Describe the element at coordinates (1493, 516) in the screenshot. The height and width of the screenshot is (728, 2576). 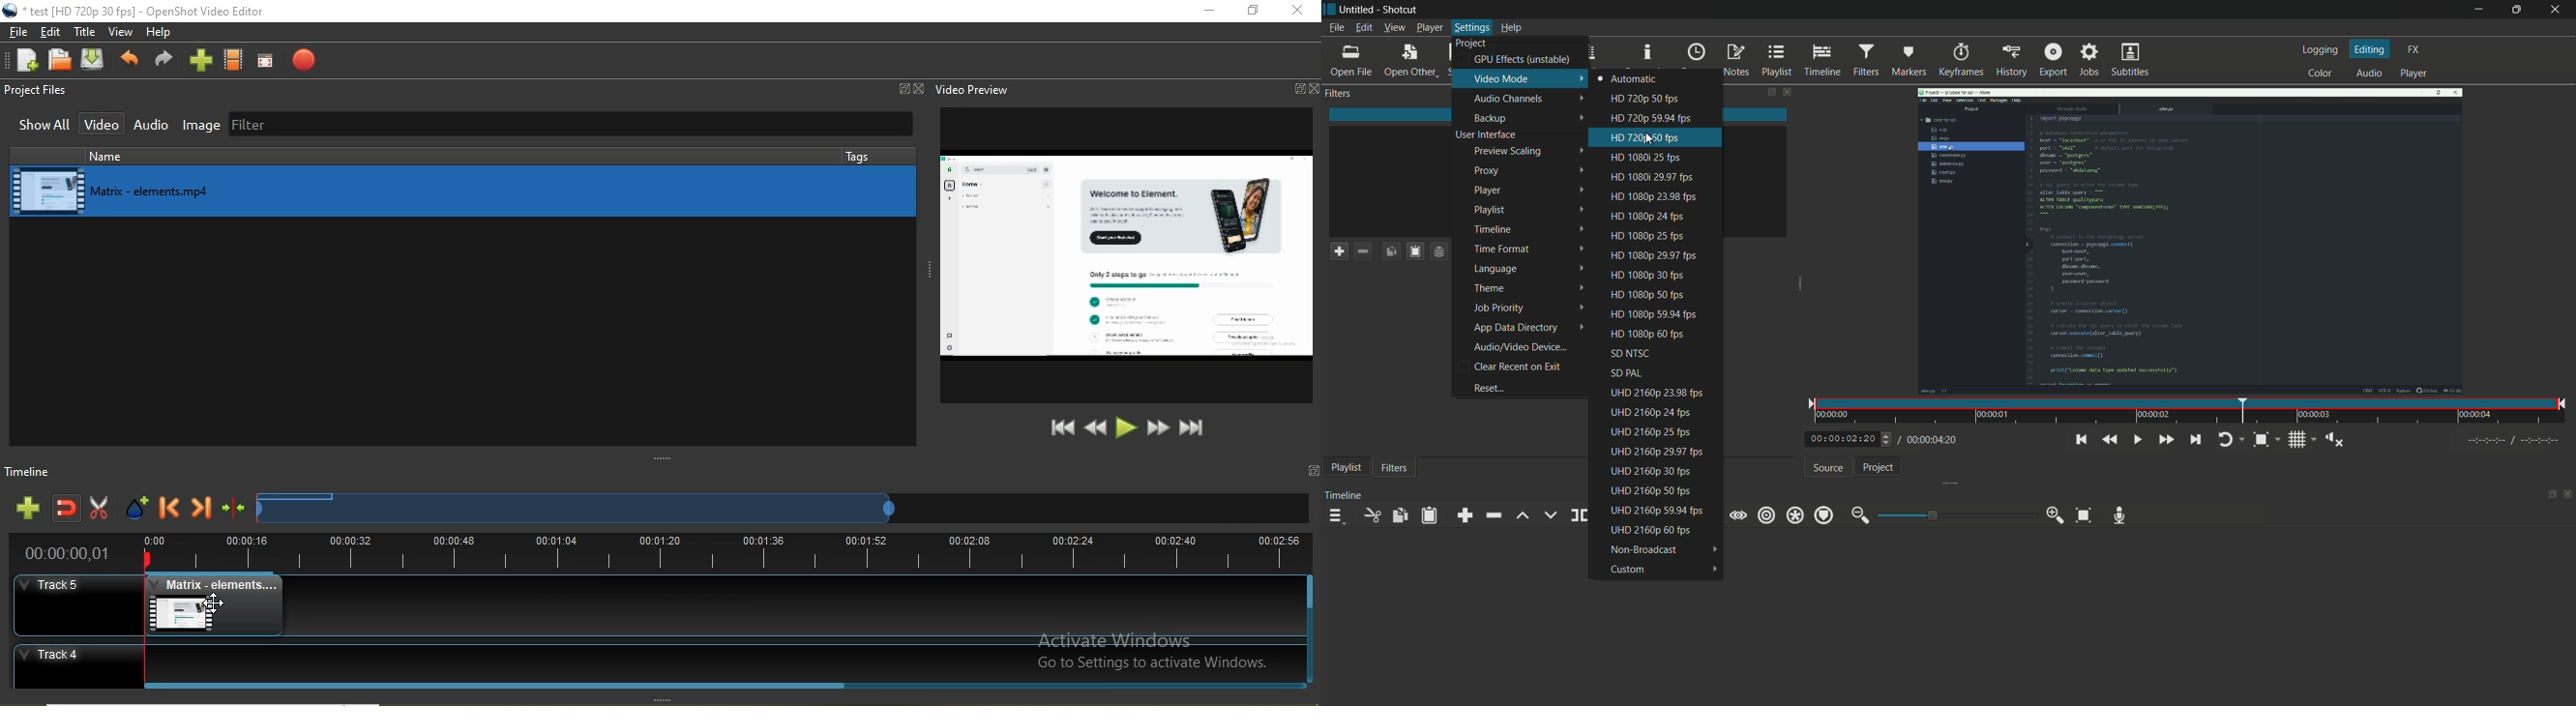
I see `ripple delete` at that location.